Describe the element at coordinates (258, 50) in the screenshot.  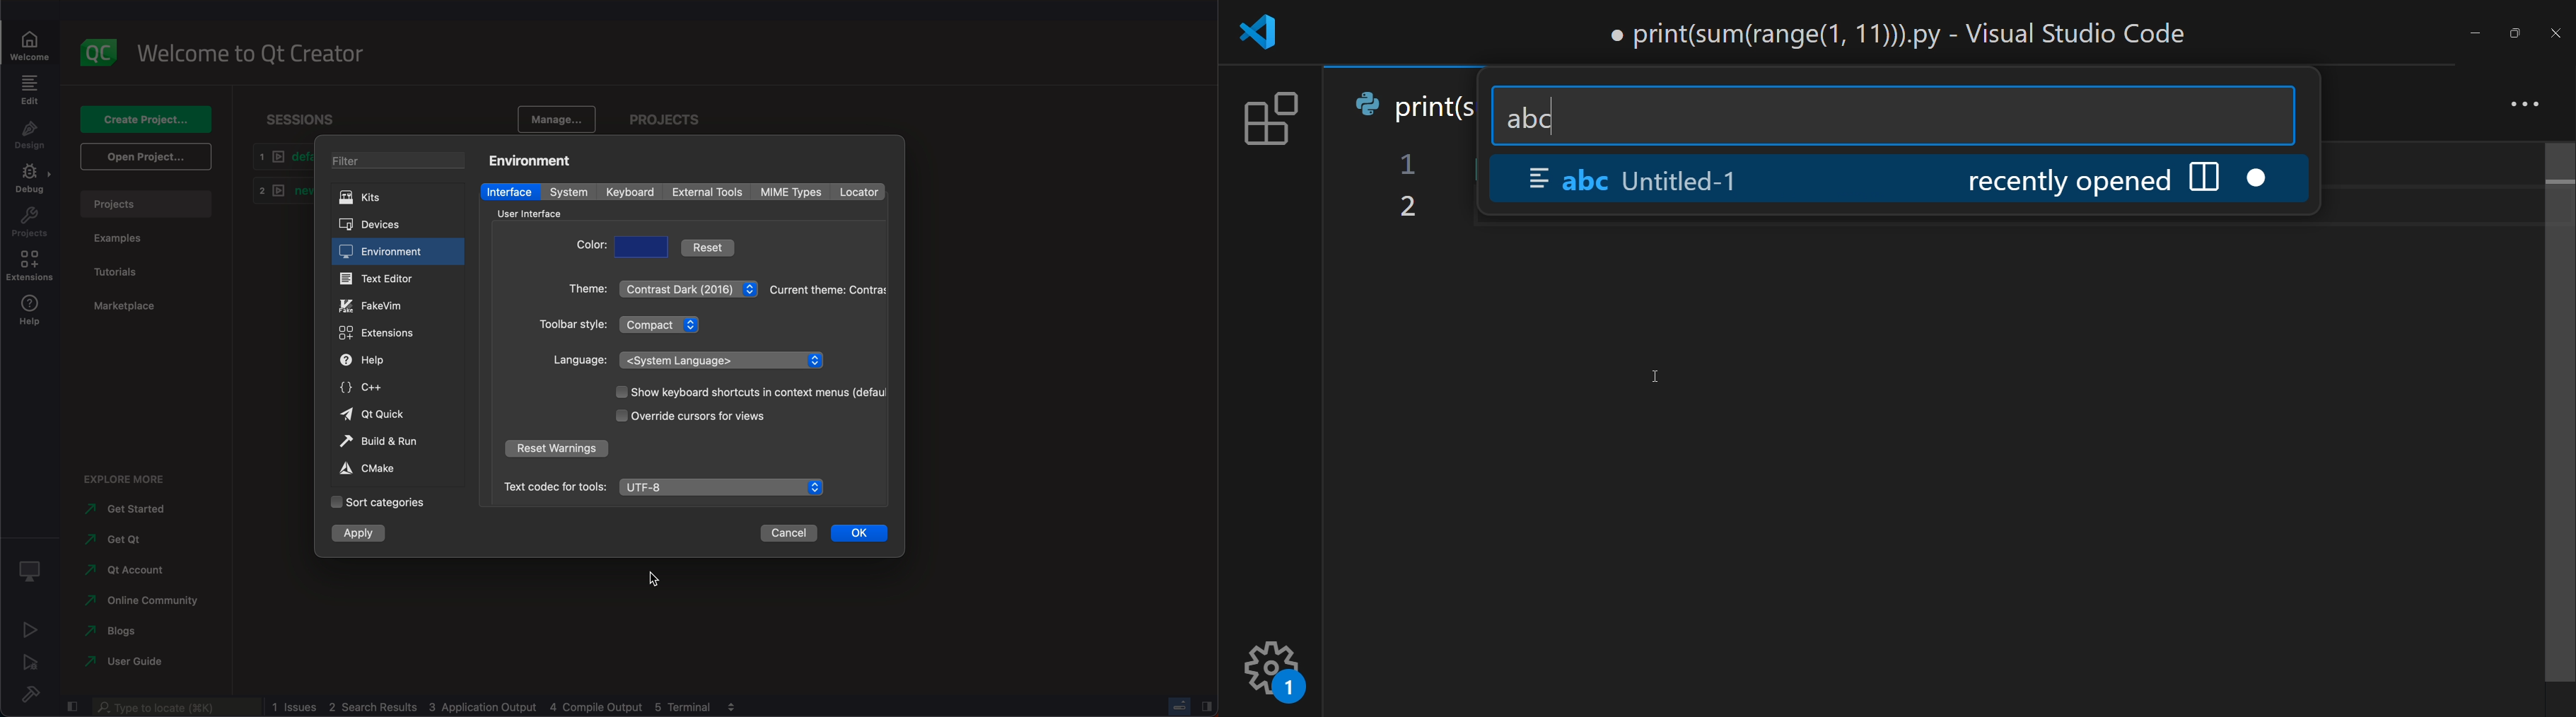
I see `welcomE` at that location.